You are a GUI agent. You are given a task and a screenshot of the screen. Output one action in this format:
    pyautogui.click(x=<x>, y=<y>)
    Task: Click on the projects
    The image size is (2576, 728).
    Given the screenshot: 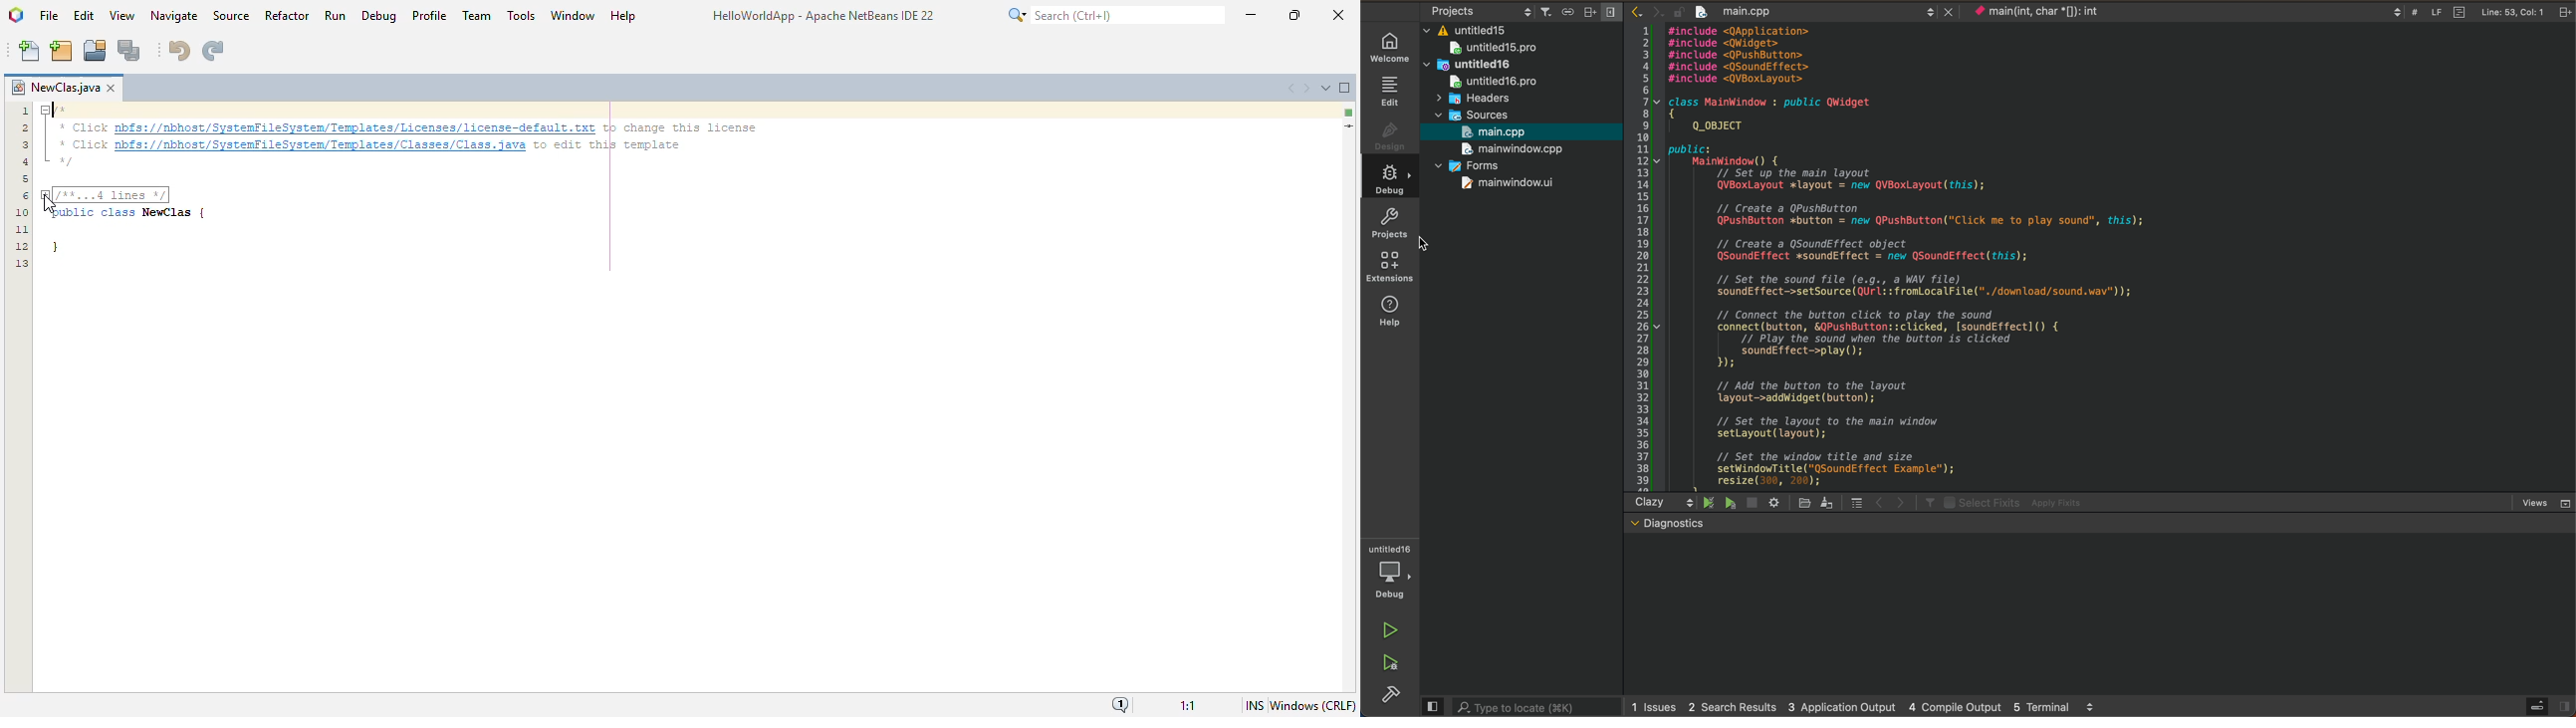 What is the action you would take?
    pyautogui.click(x=1388, y=224)
    